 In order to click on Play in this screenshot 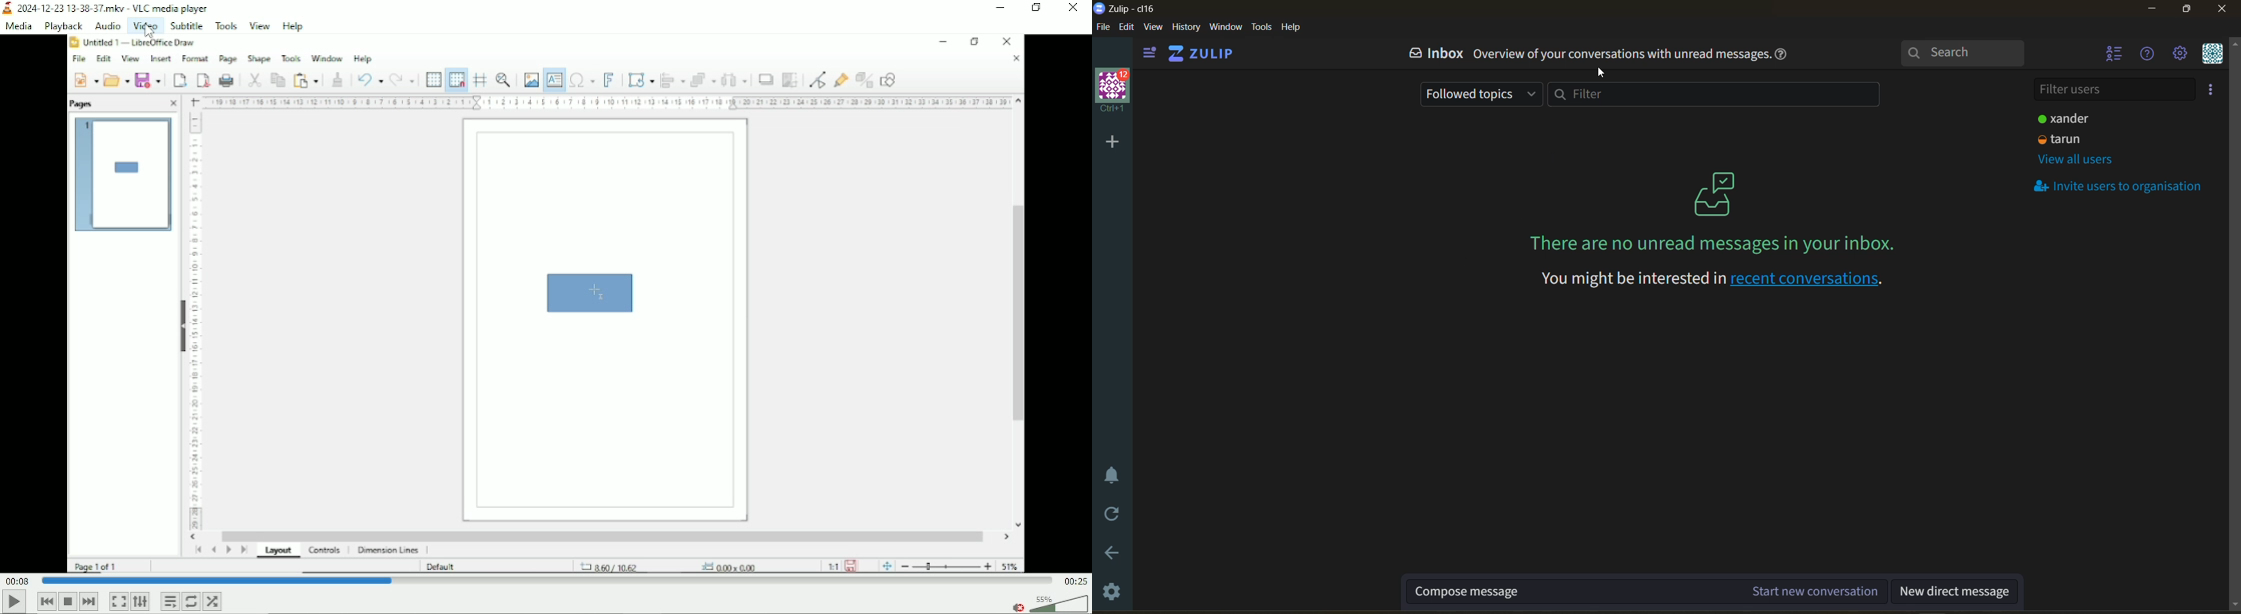, I will do `click(13, 603)`.